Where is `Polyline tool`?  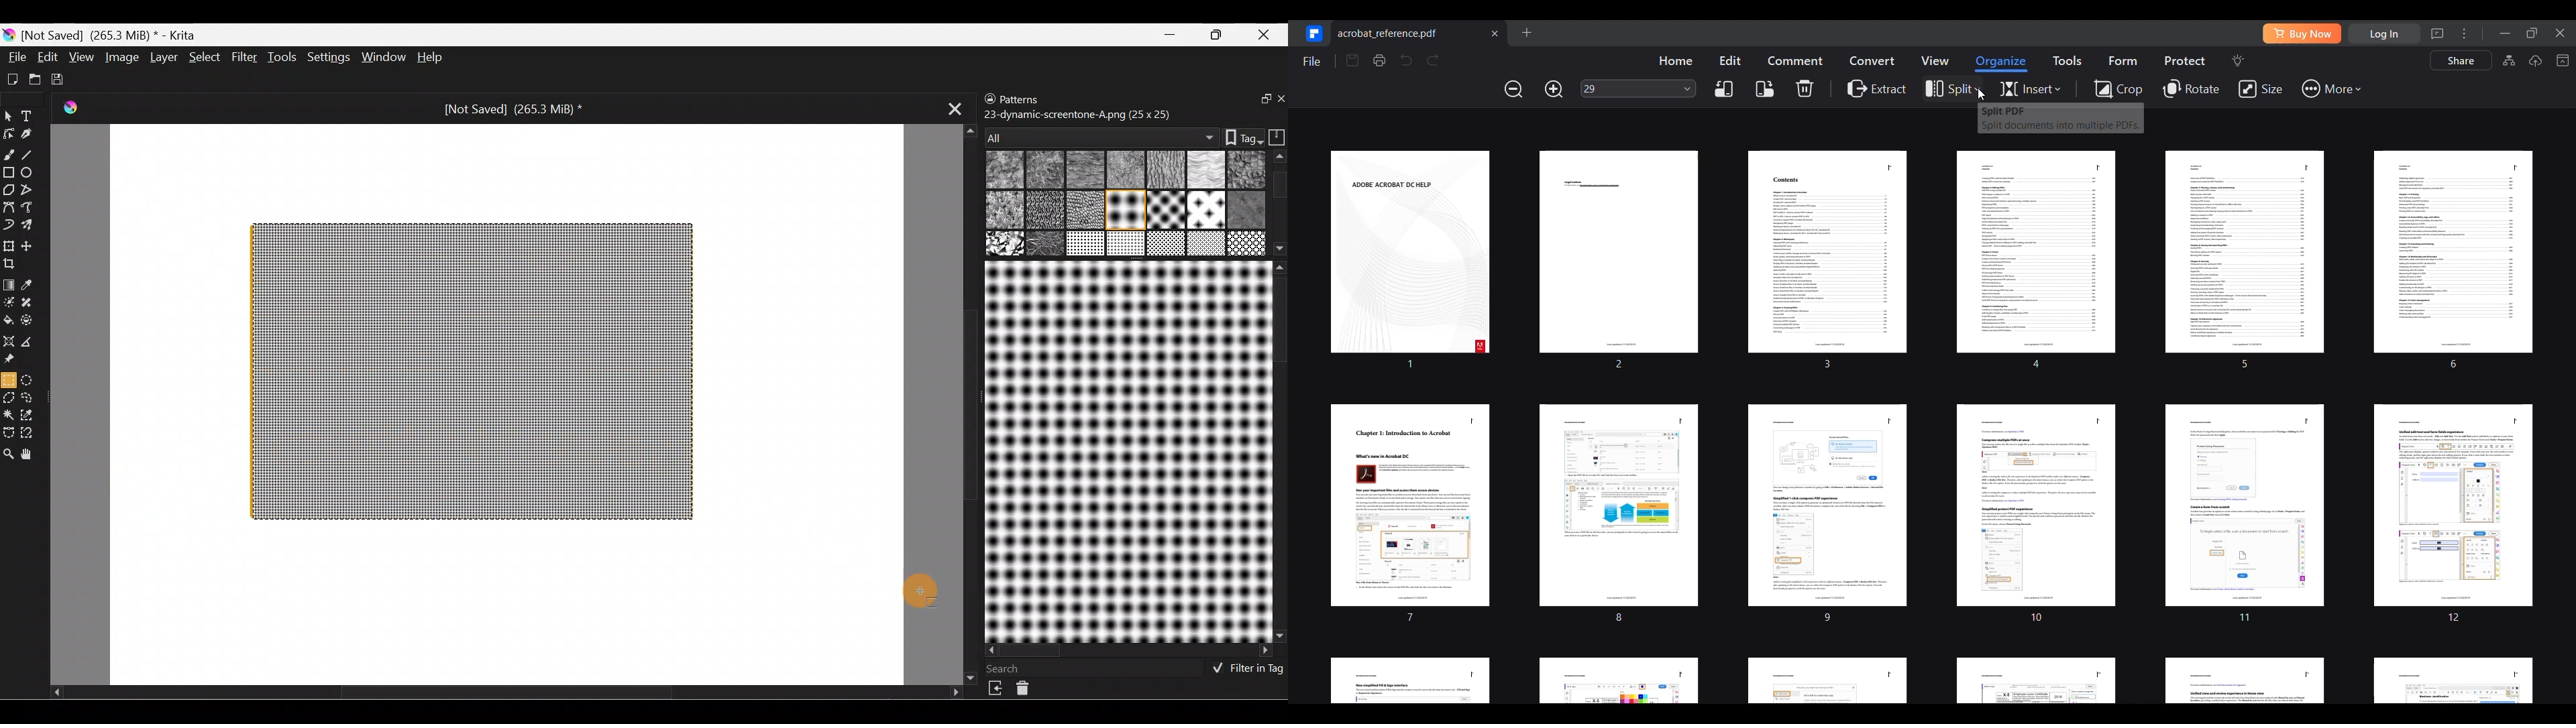 Polyline tool is located at coordinates (28, 190).